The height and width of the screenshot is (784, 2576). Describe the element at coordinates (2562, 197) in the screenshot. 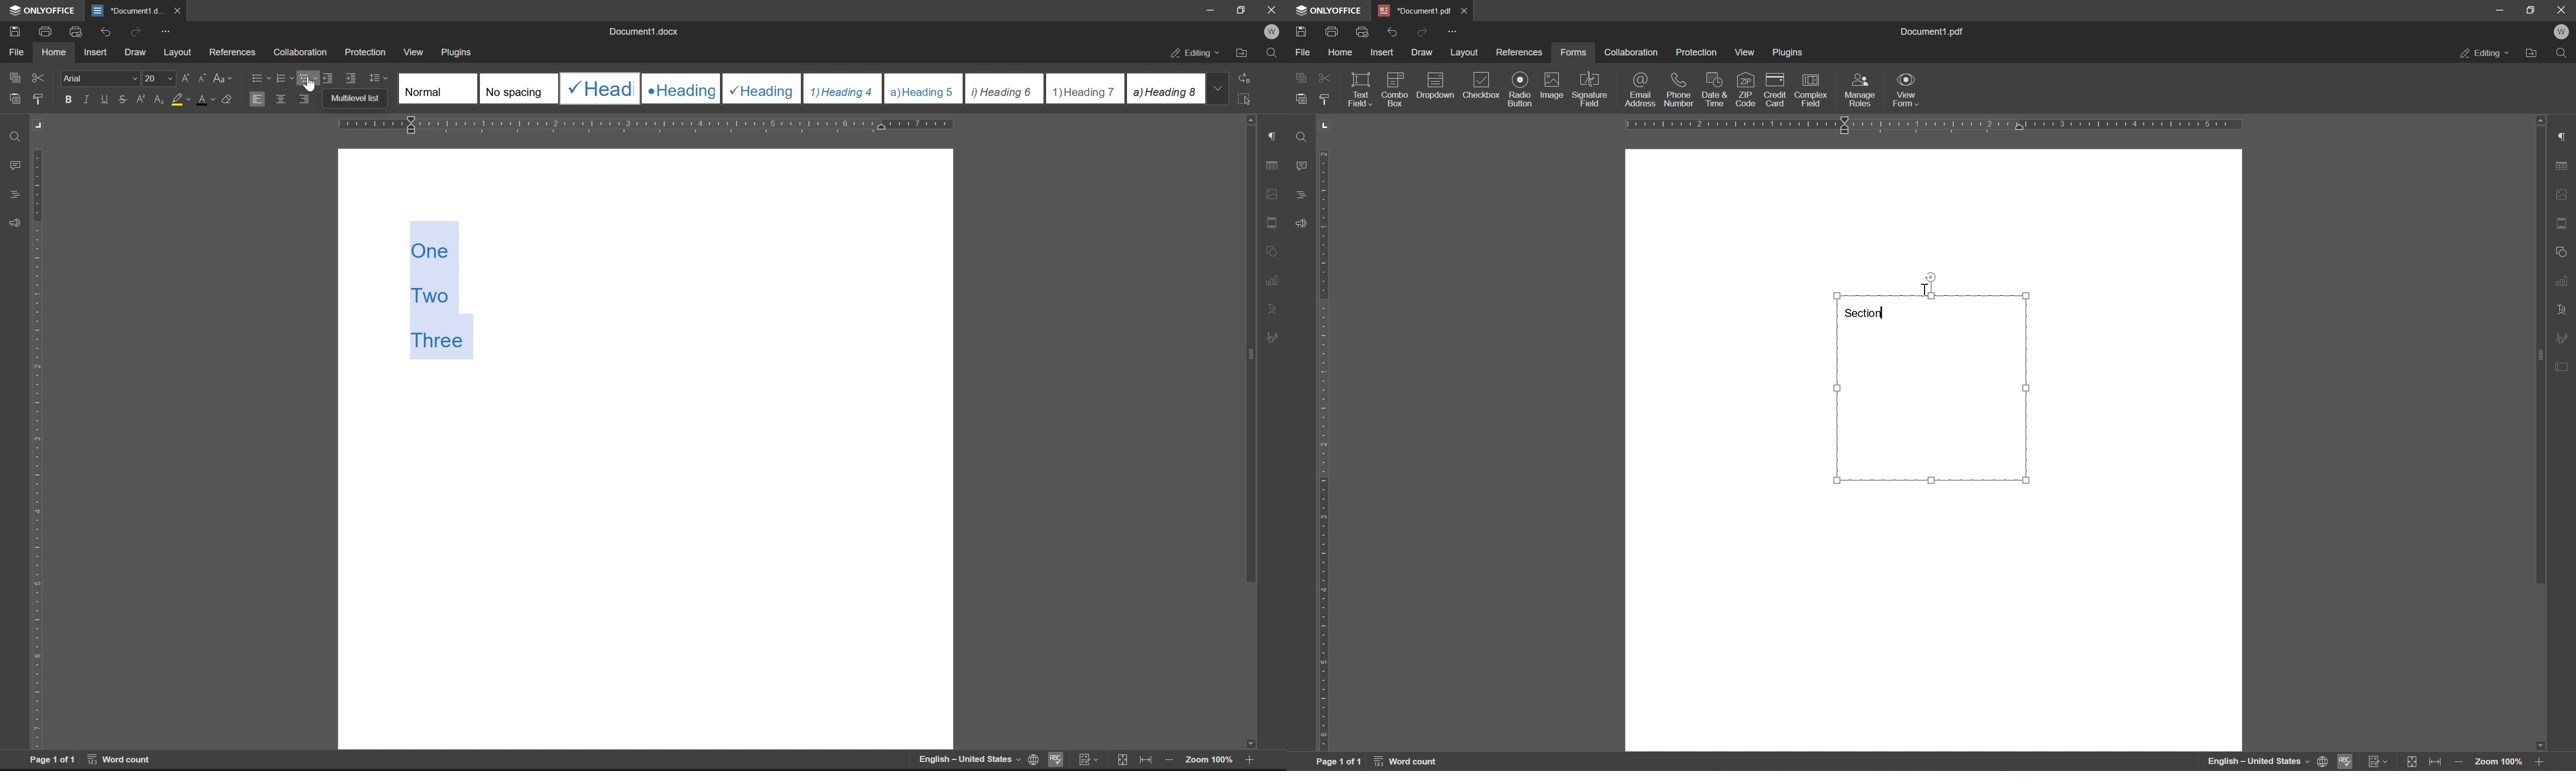

I see `image settings` at that location.